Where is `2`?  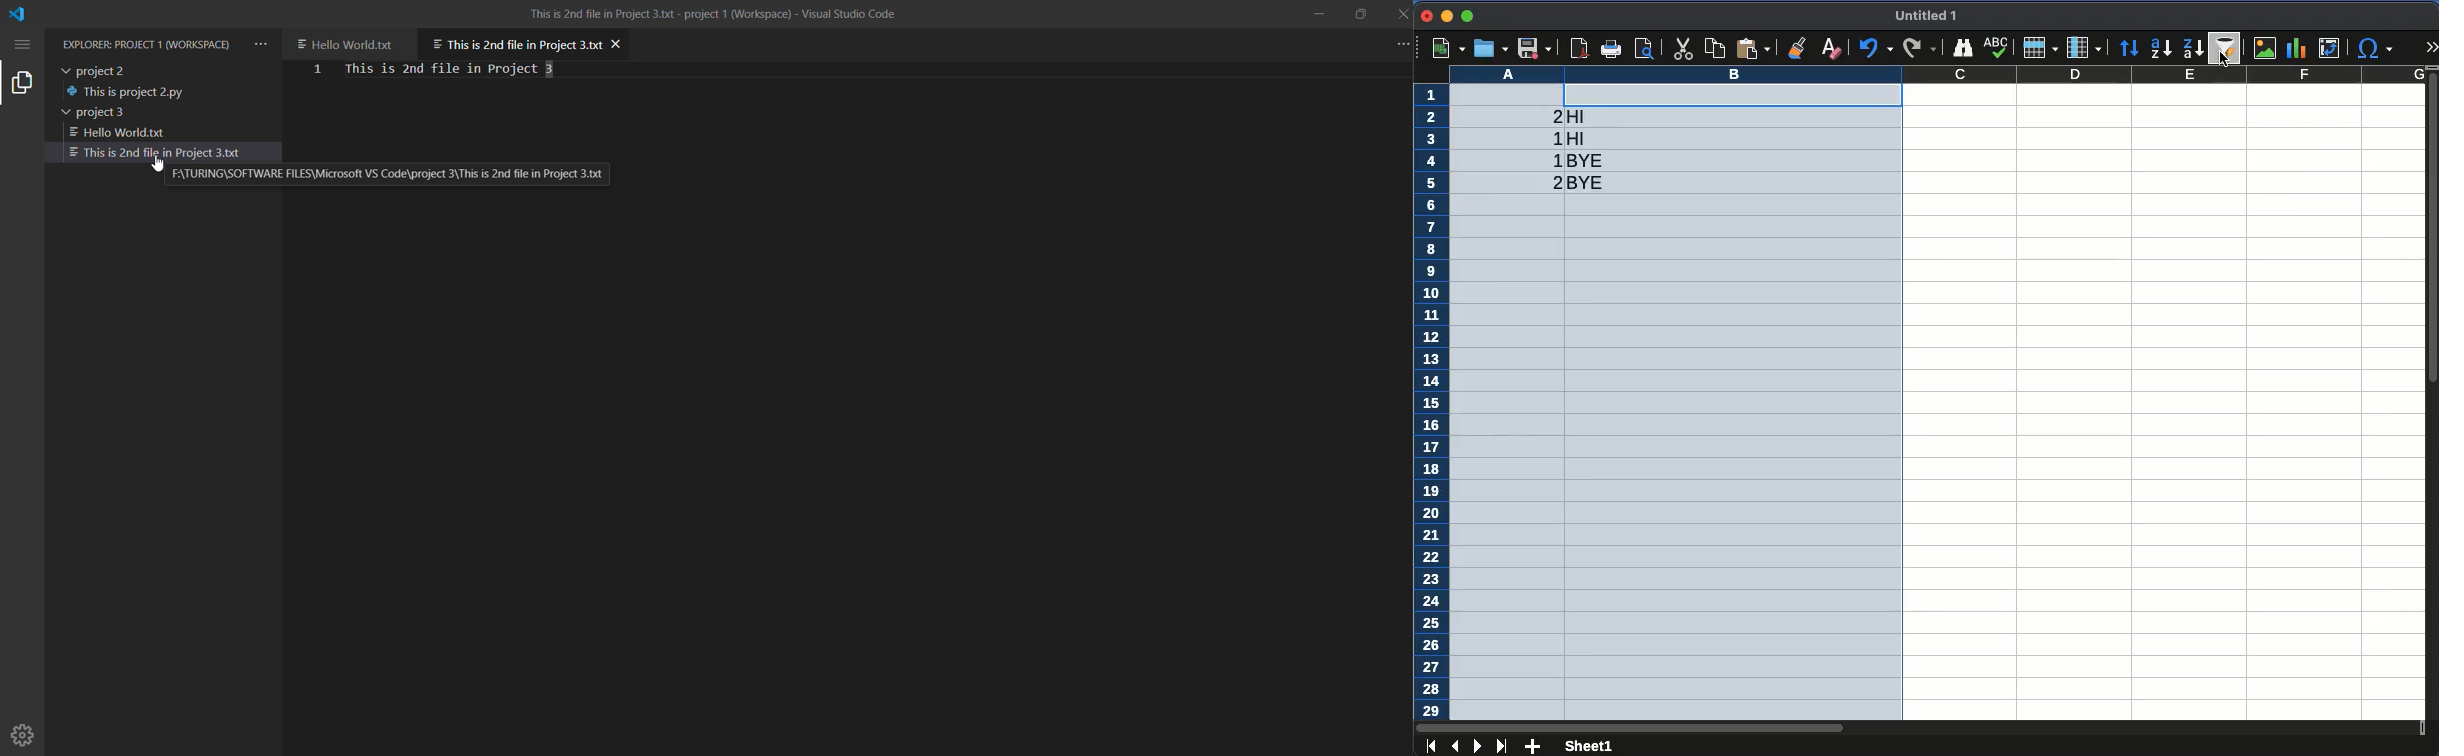 2 is located at coordinates (1553, 116).